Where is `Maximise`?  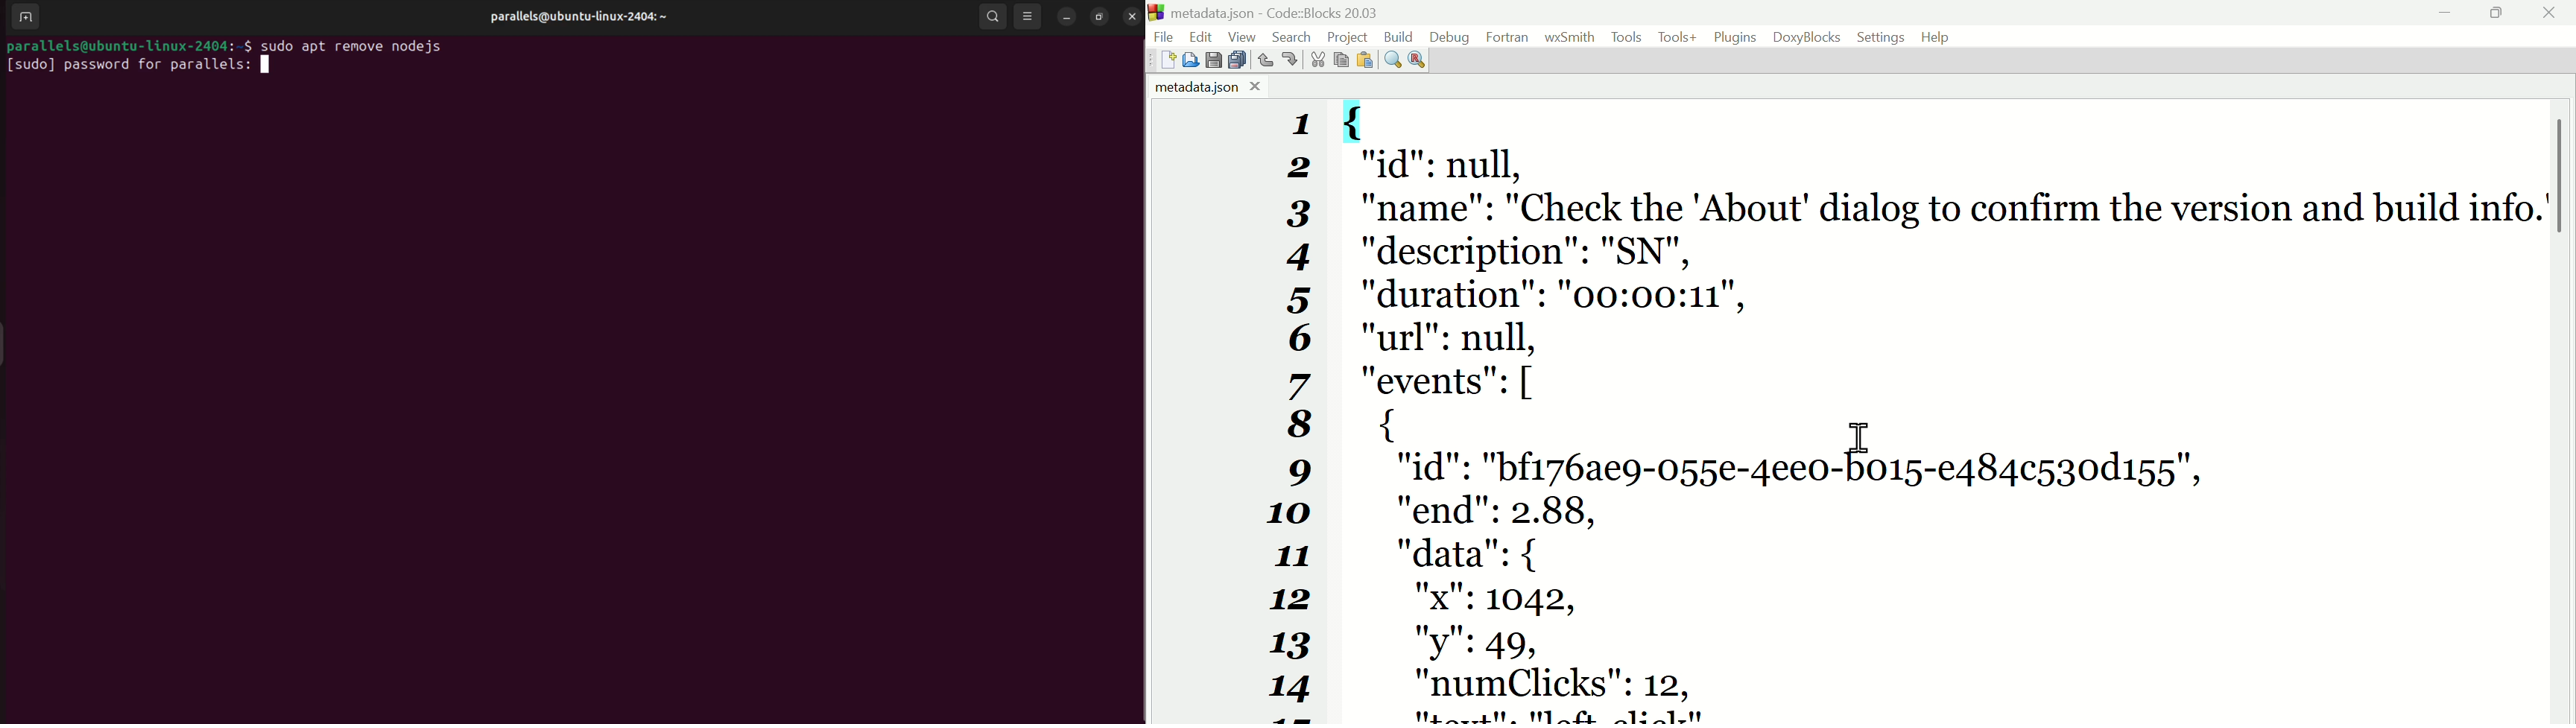 Maximise is located at coordinates (2499, 14).